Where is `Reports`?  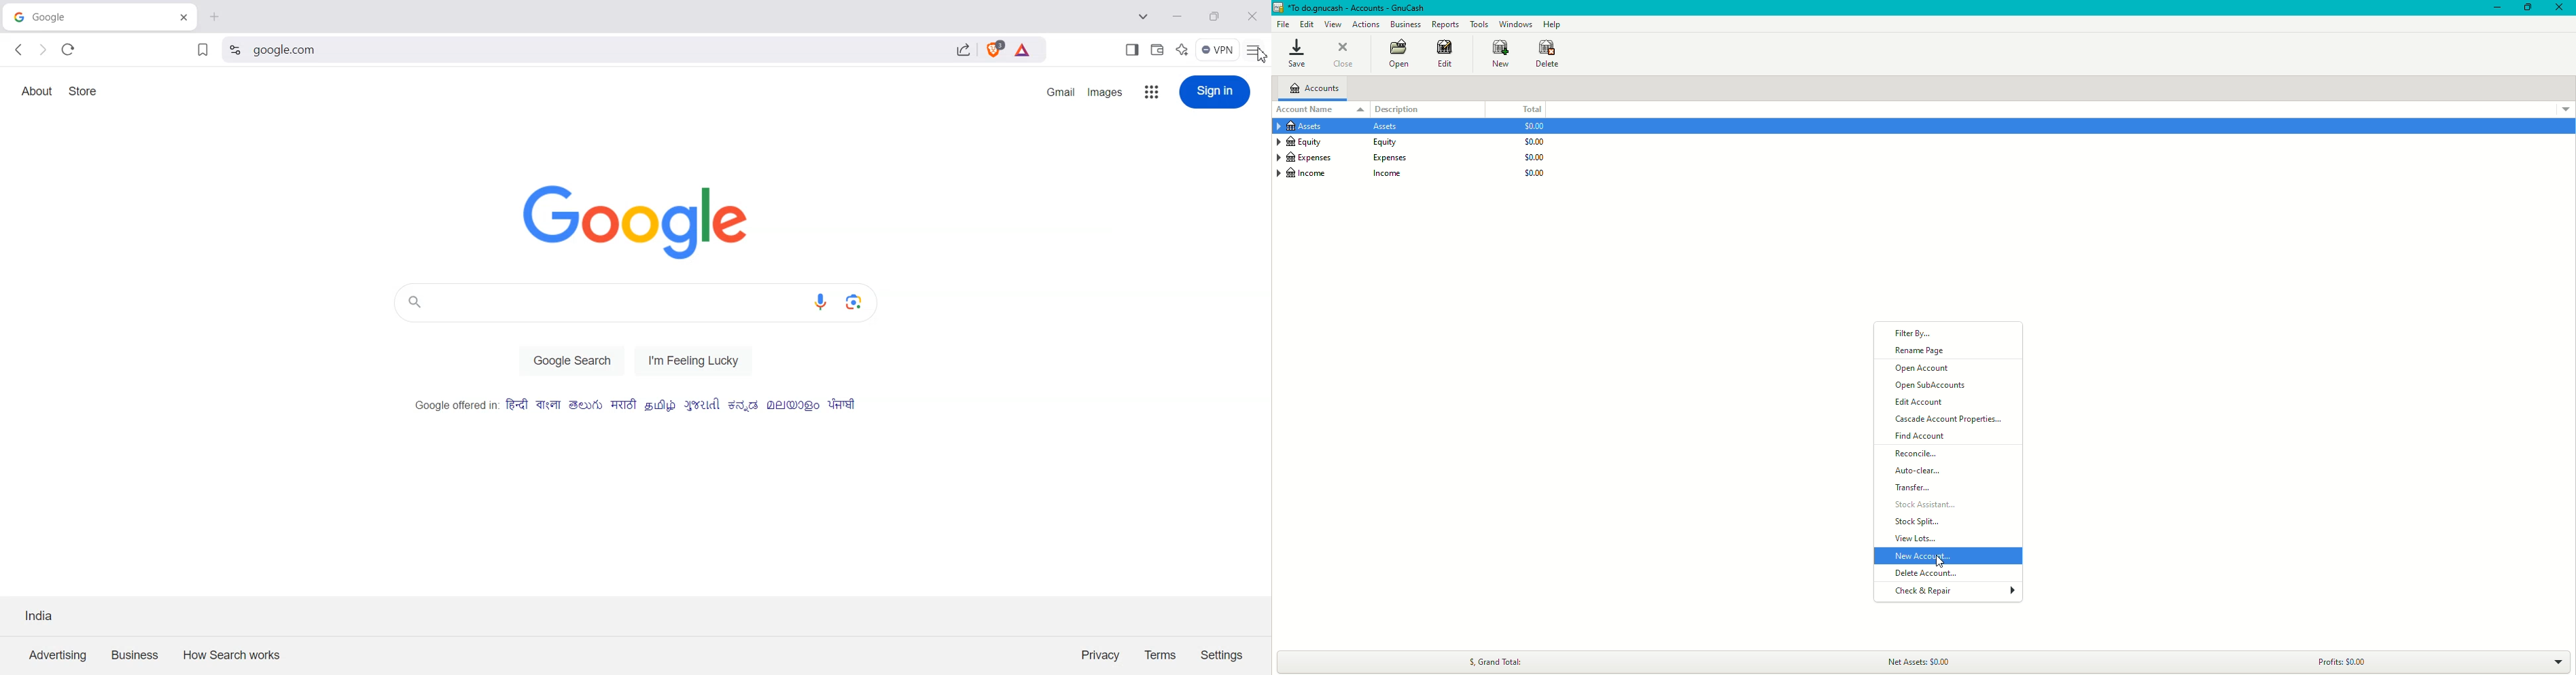
Reports is located at coordinates (1445, 24).